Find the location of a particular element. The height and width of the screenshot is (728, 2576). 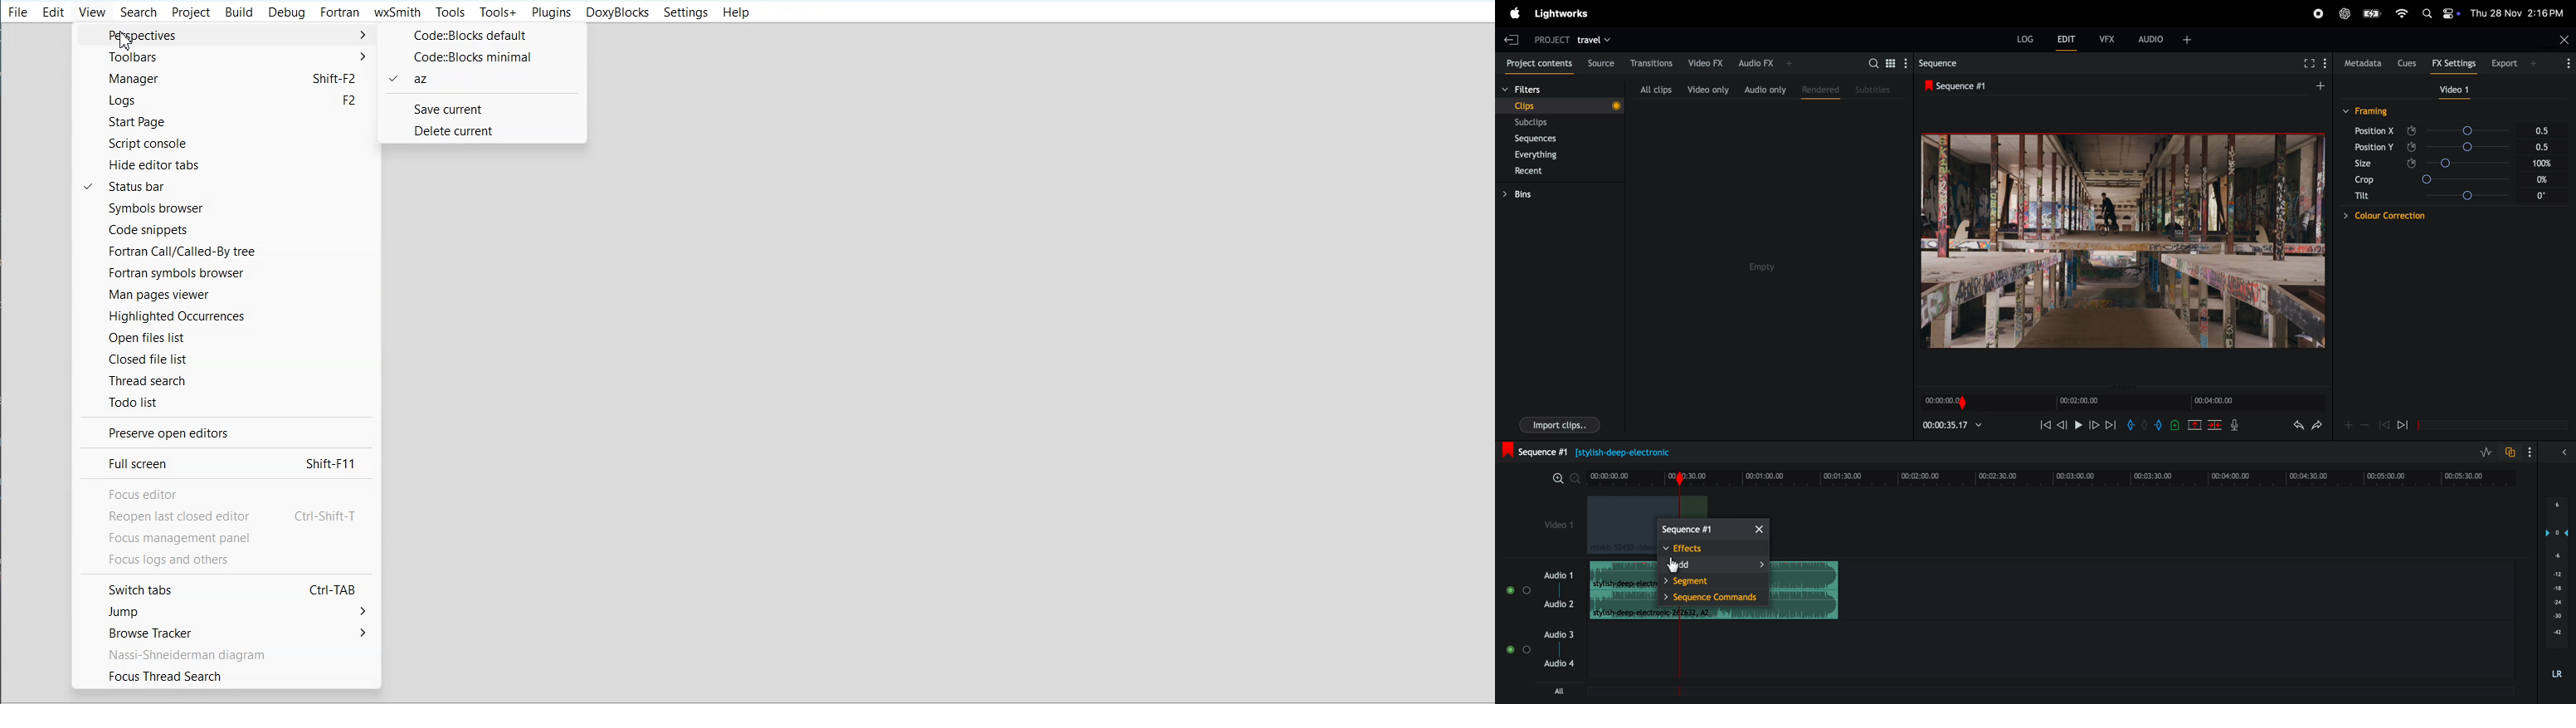

recent is located at coordinates (1530, 172).